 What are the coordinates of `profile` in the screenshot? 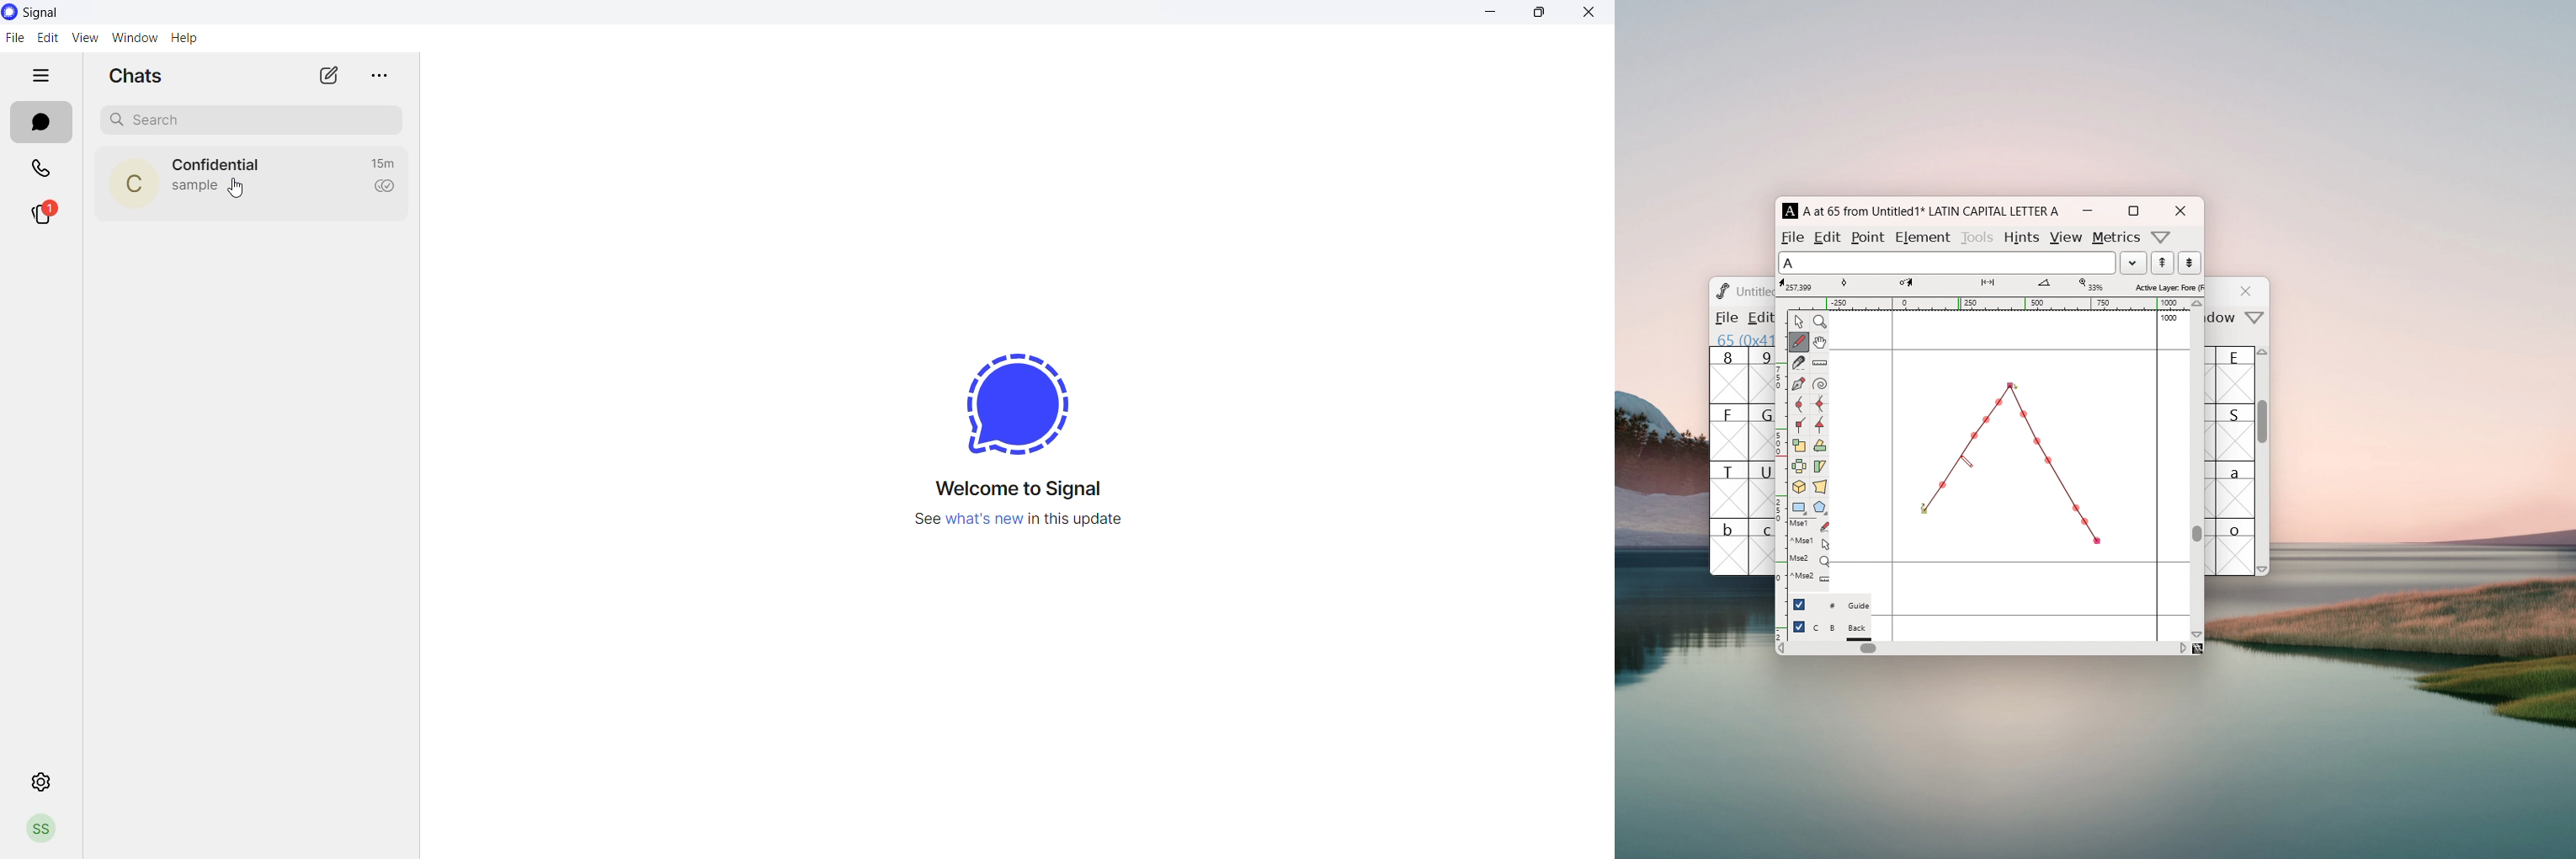 It's located at (45, 832).